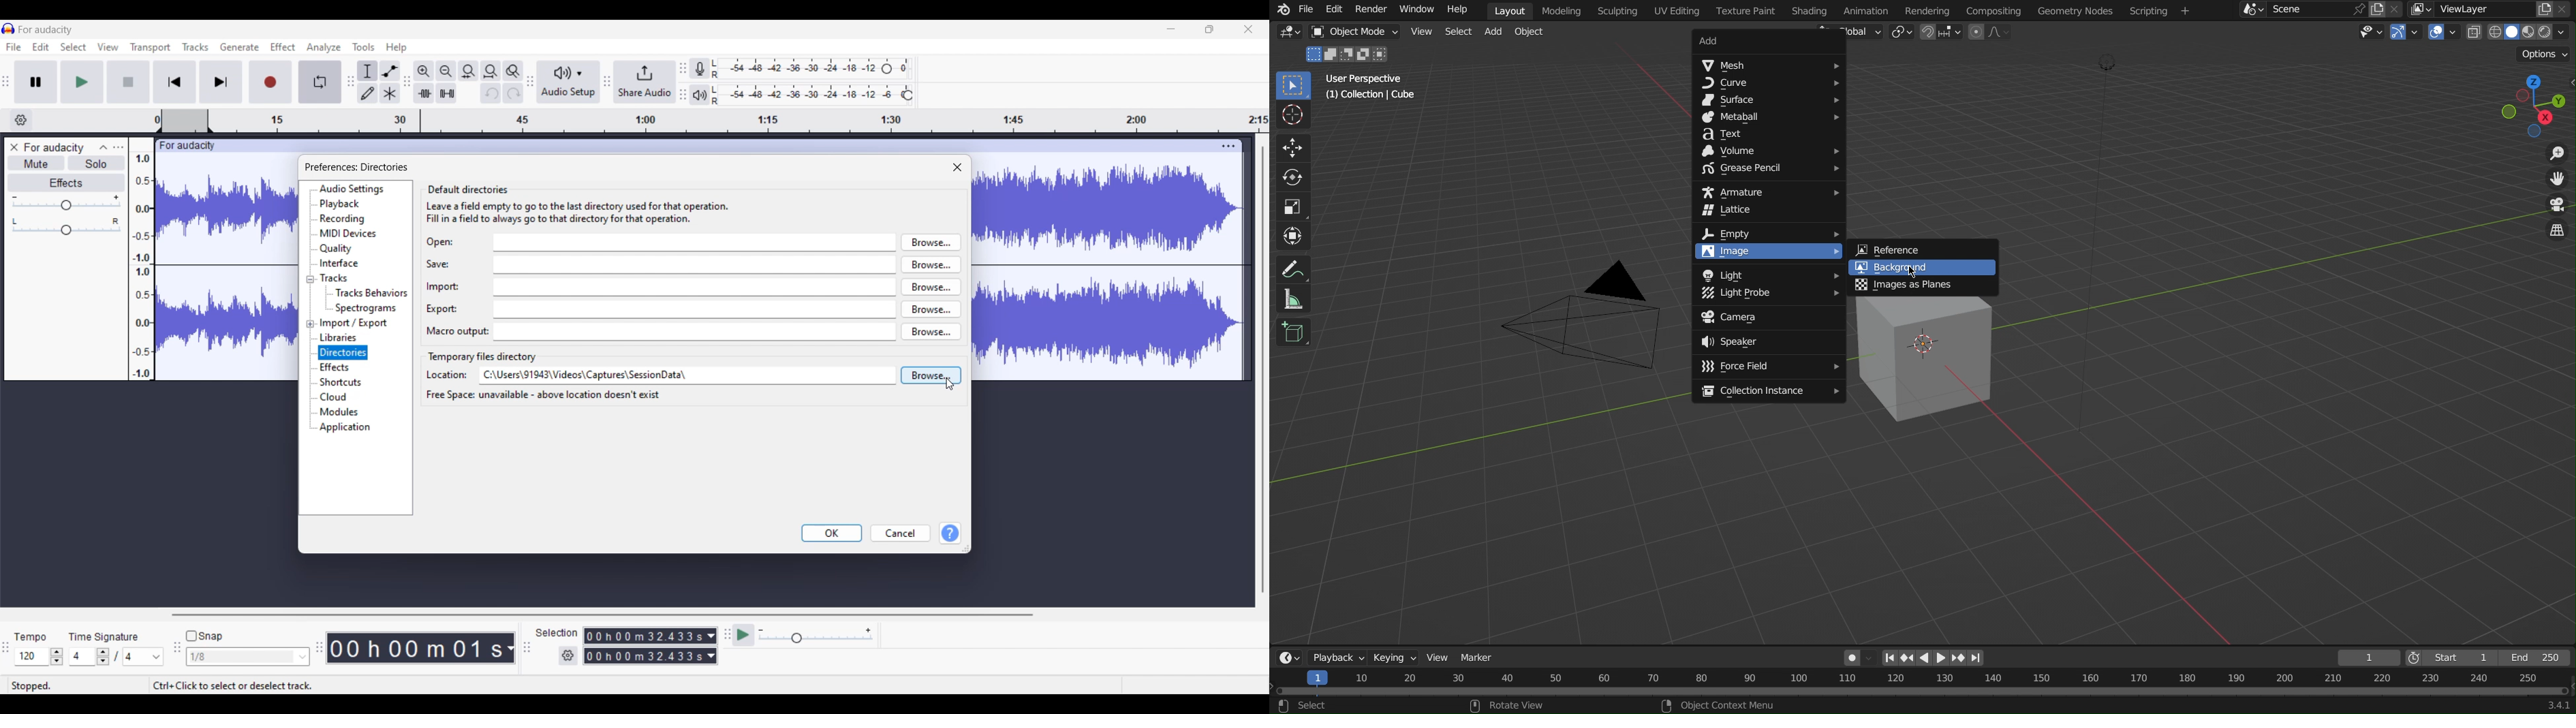 The width and height of the screenshot is (2576, 728). I want to click on browse, so click(932, 374).